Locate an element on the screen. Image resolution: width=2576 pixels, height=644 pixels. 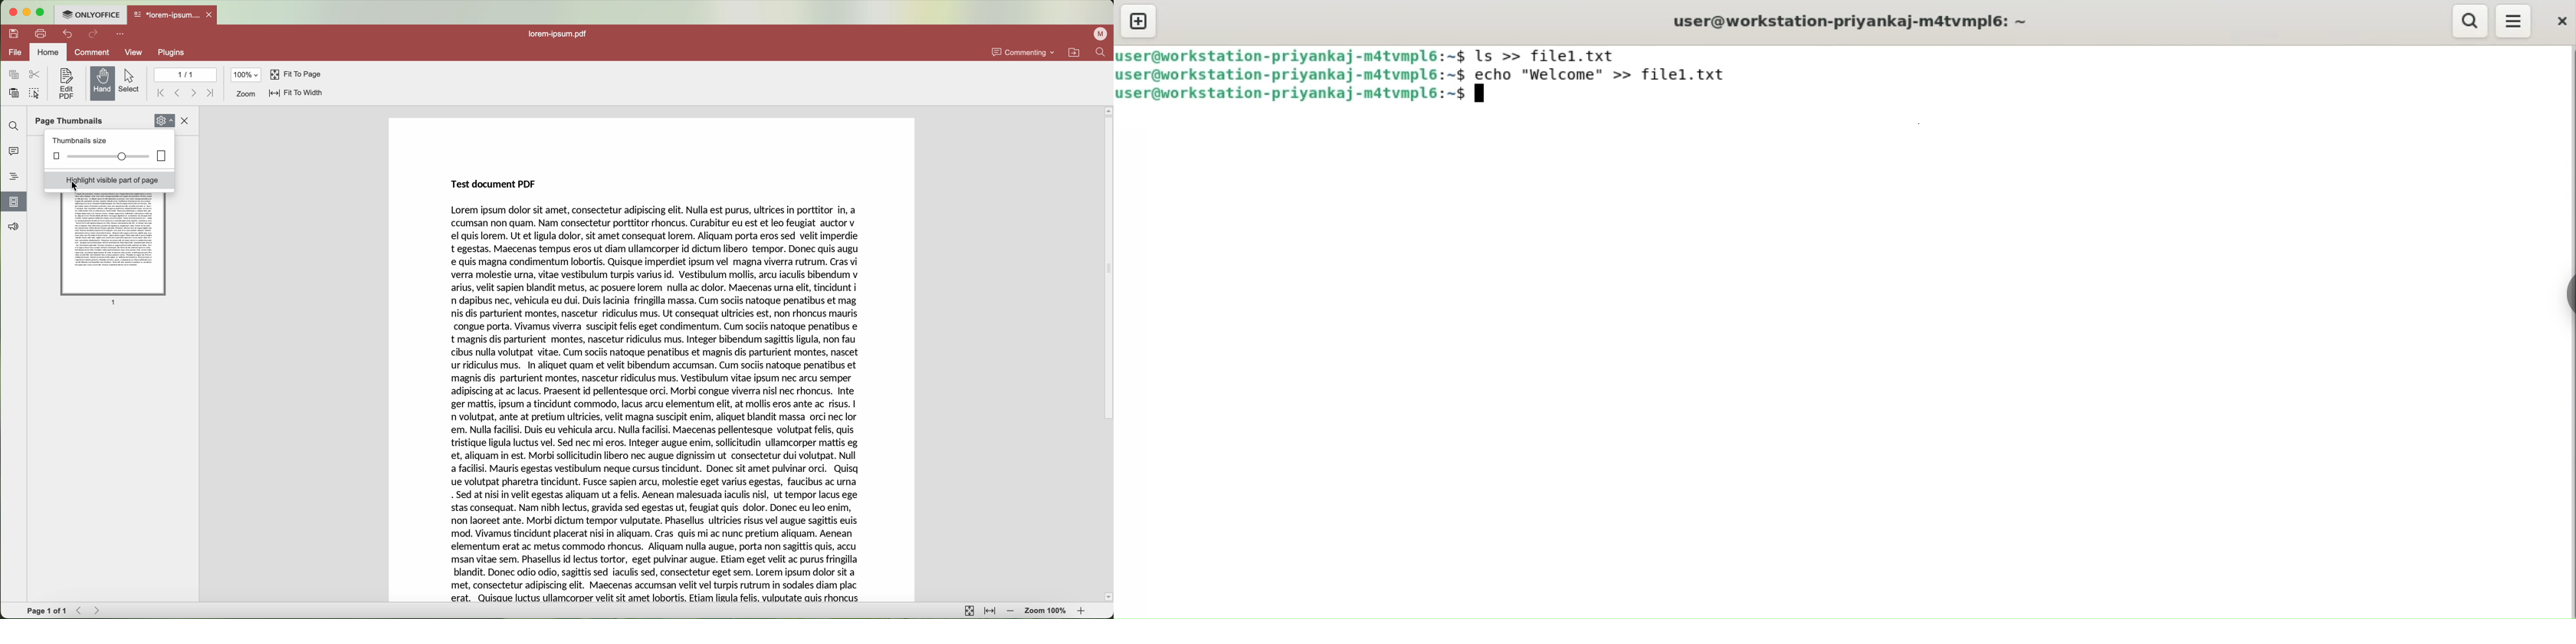
Page is located at coordinates (113, 243).